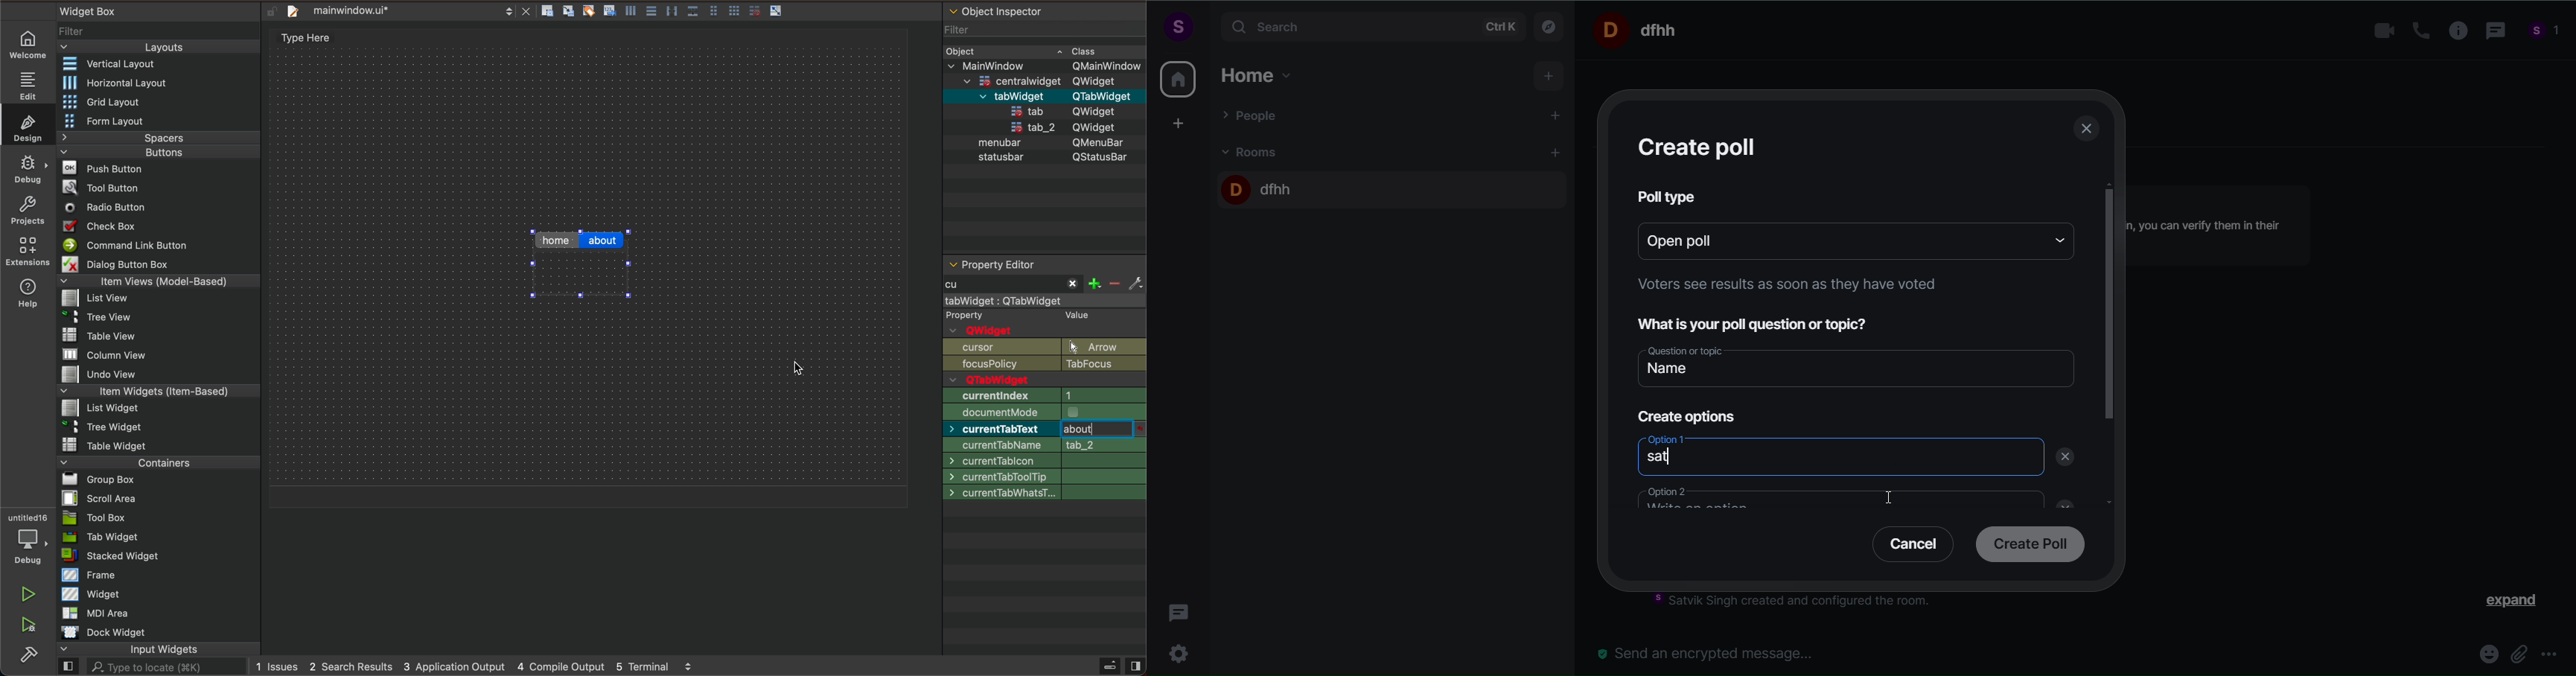 This screenshot has height=700, width=2576. What do you see at coordinates (1550, 25) in the screenshot?
I see `explore room` at bounding box center [1550, 25].